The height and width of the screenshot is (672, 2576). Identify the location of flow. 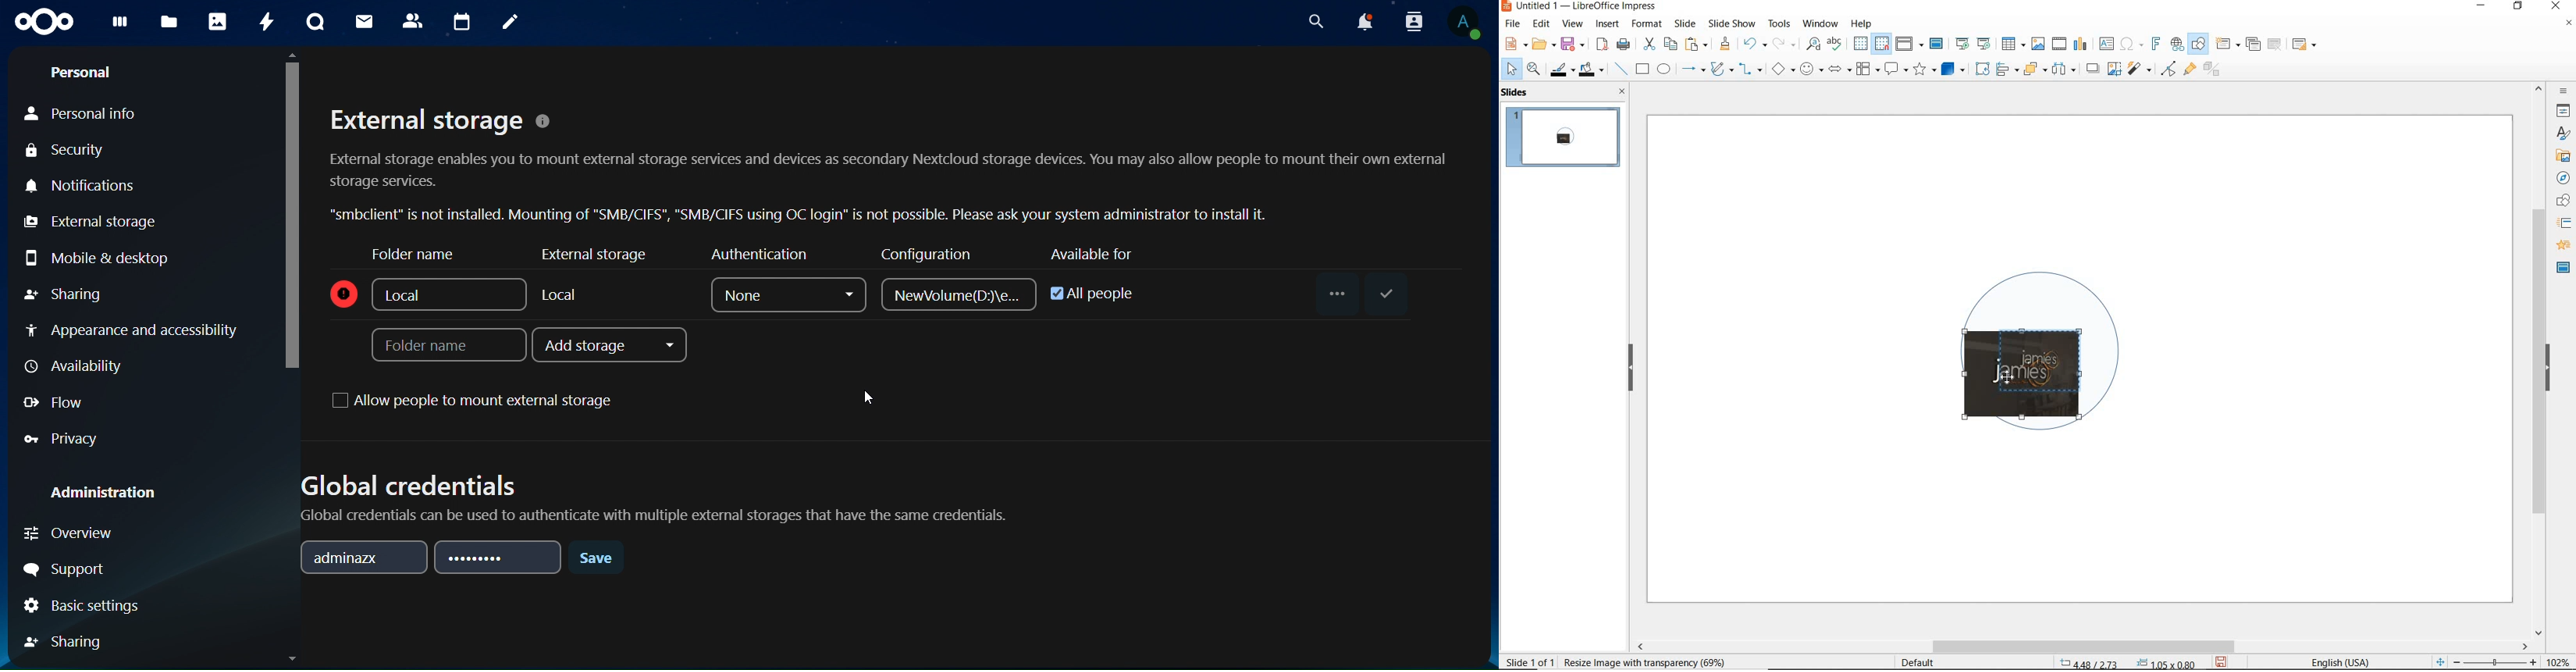
(57, 404).